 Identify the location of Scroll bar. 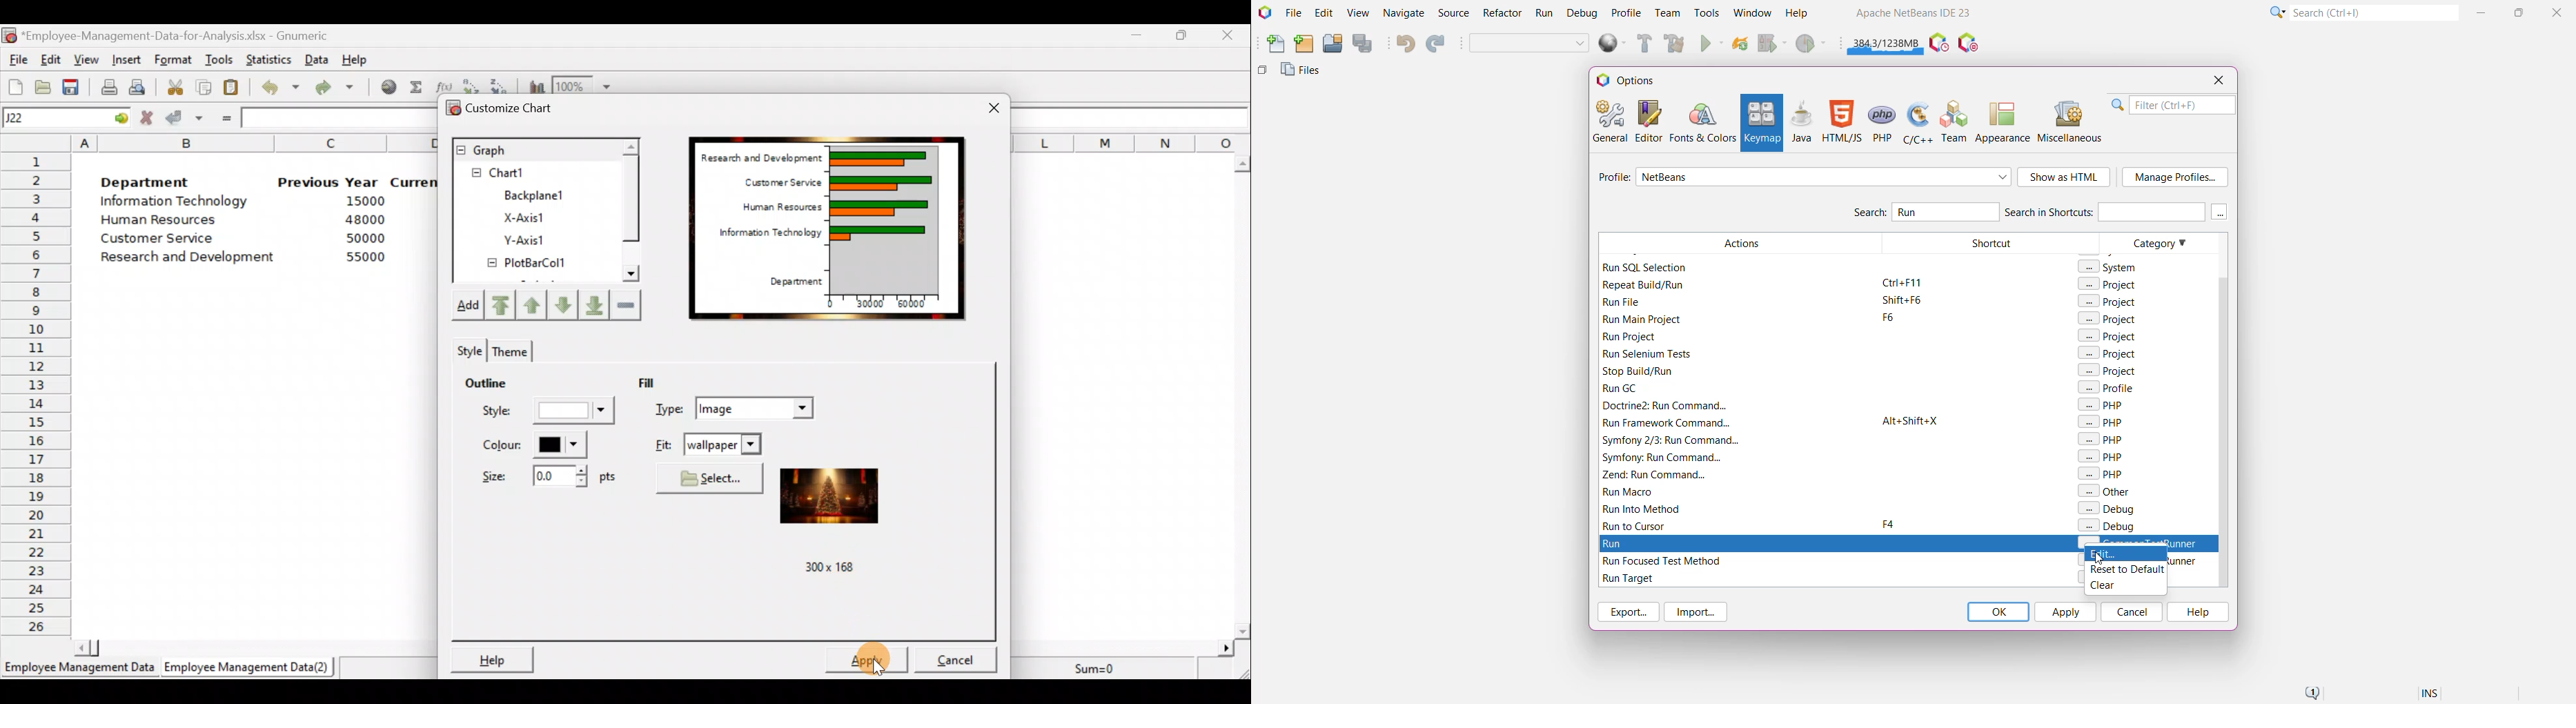
(630, 213).